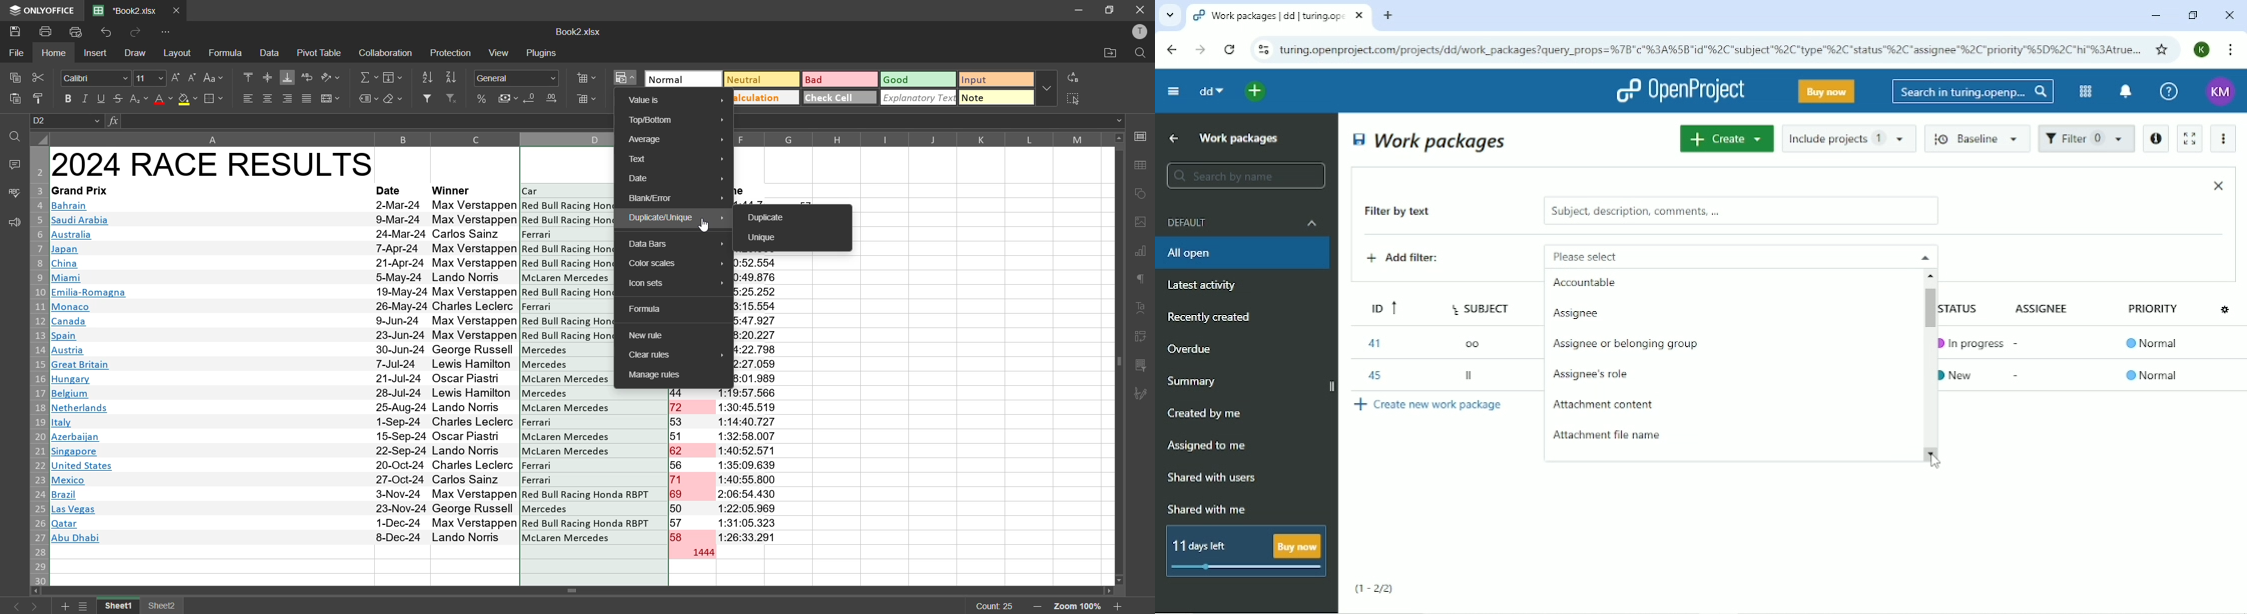 The height and width of the screenshot is (616, 2268). What do you see at coordinates (43, 99) in the screenshot?
I see `copy style` at bounding box center [43, 99].